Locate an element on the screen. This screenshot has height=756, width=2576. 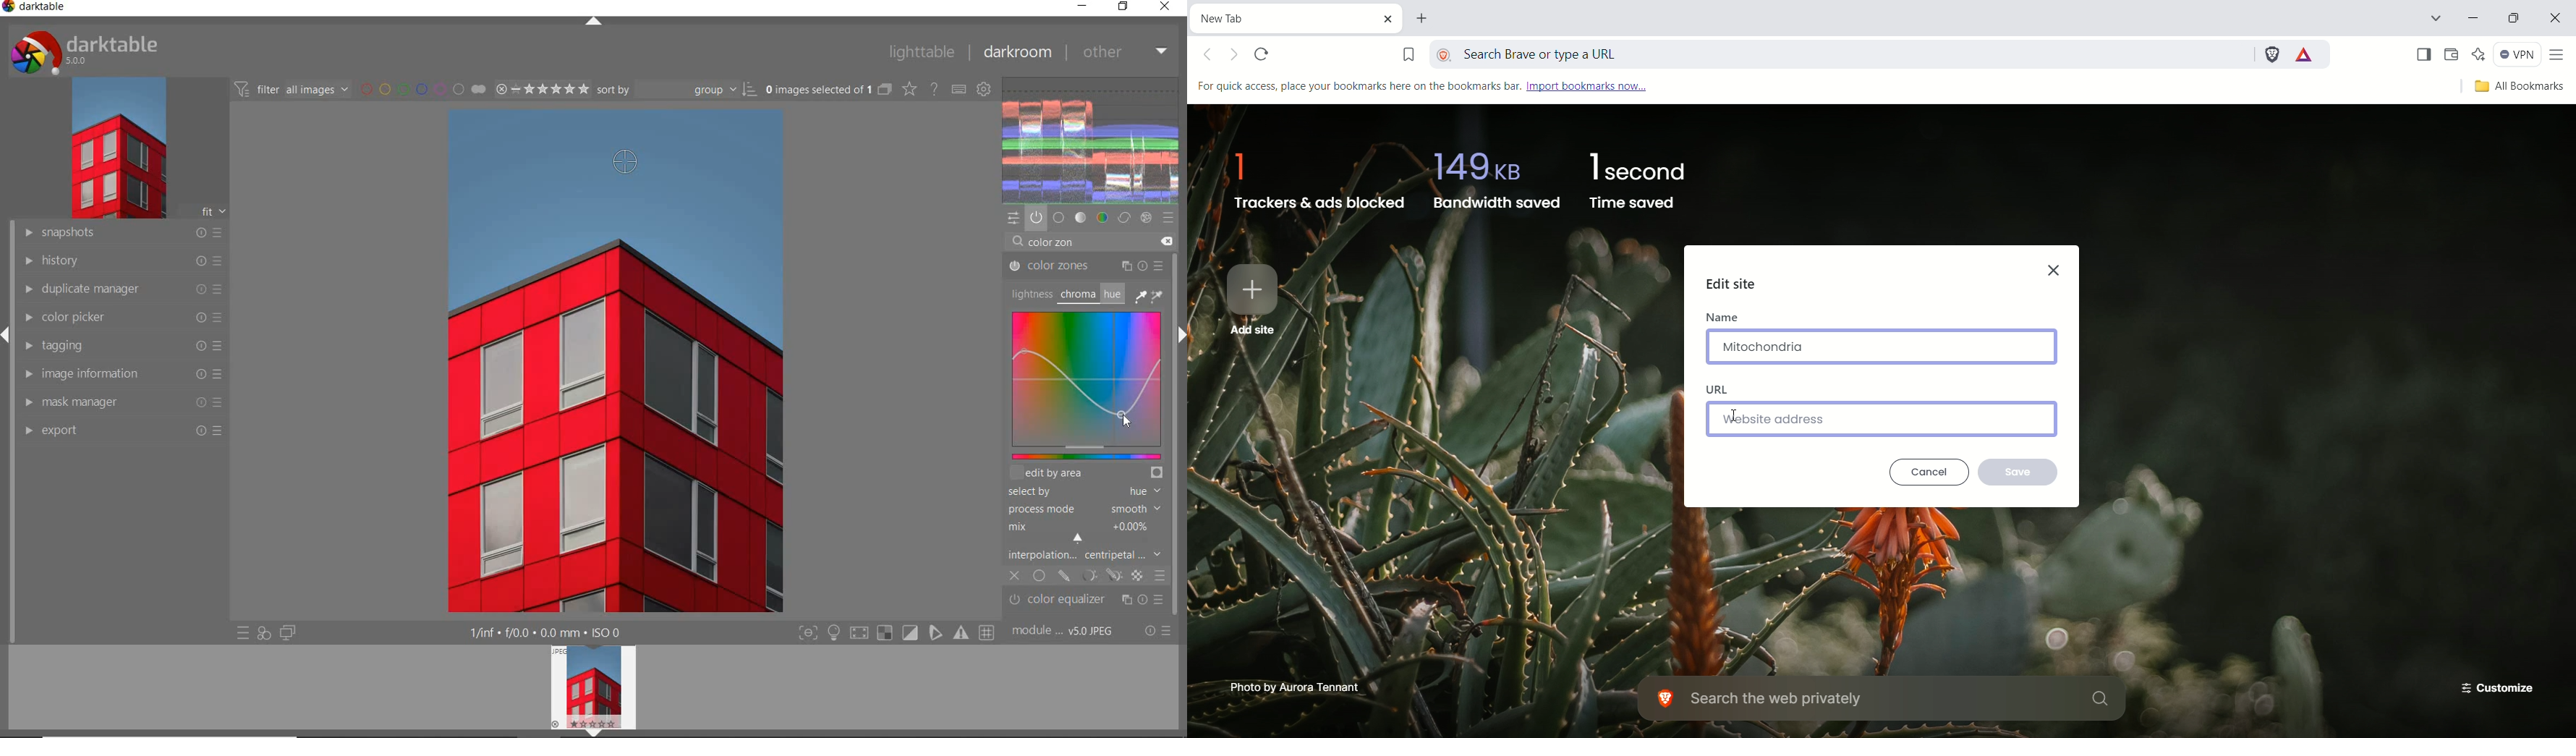
wallet is located at coordinates (2452, 55).